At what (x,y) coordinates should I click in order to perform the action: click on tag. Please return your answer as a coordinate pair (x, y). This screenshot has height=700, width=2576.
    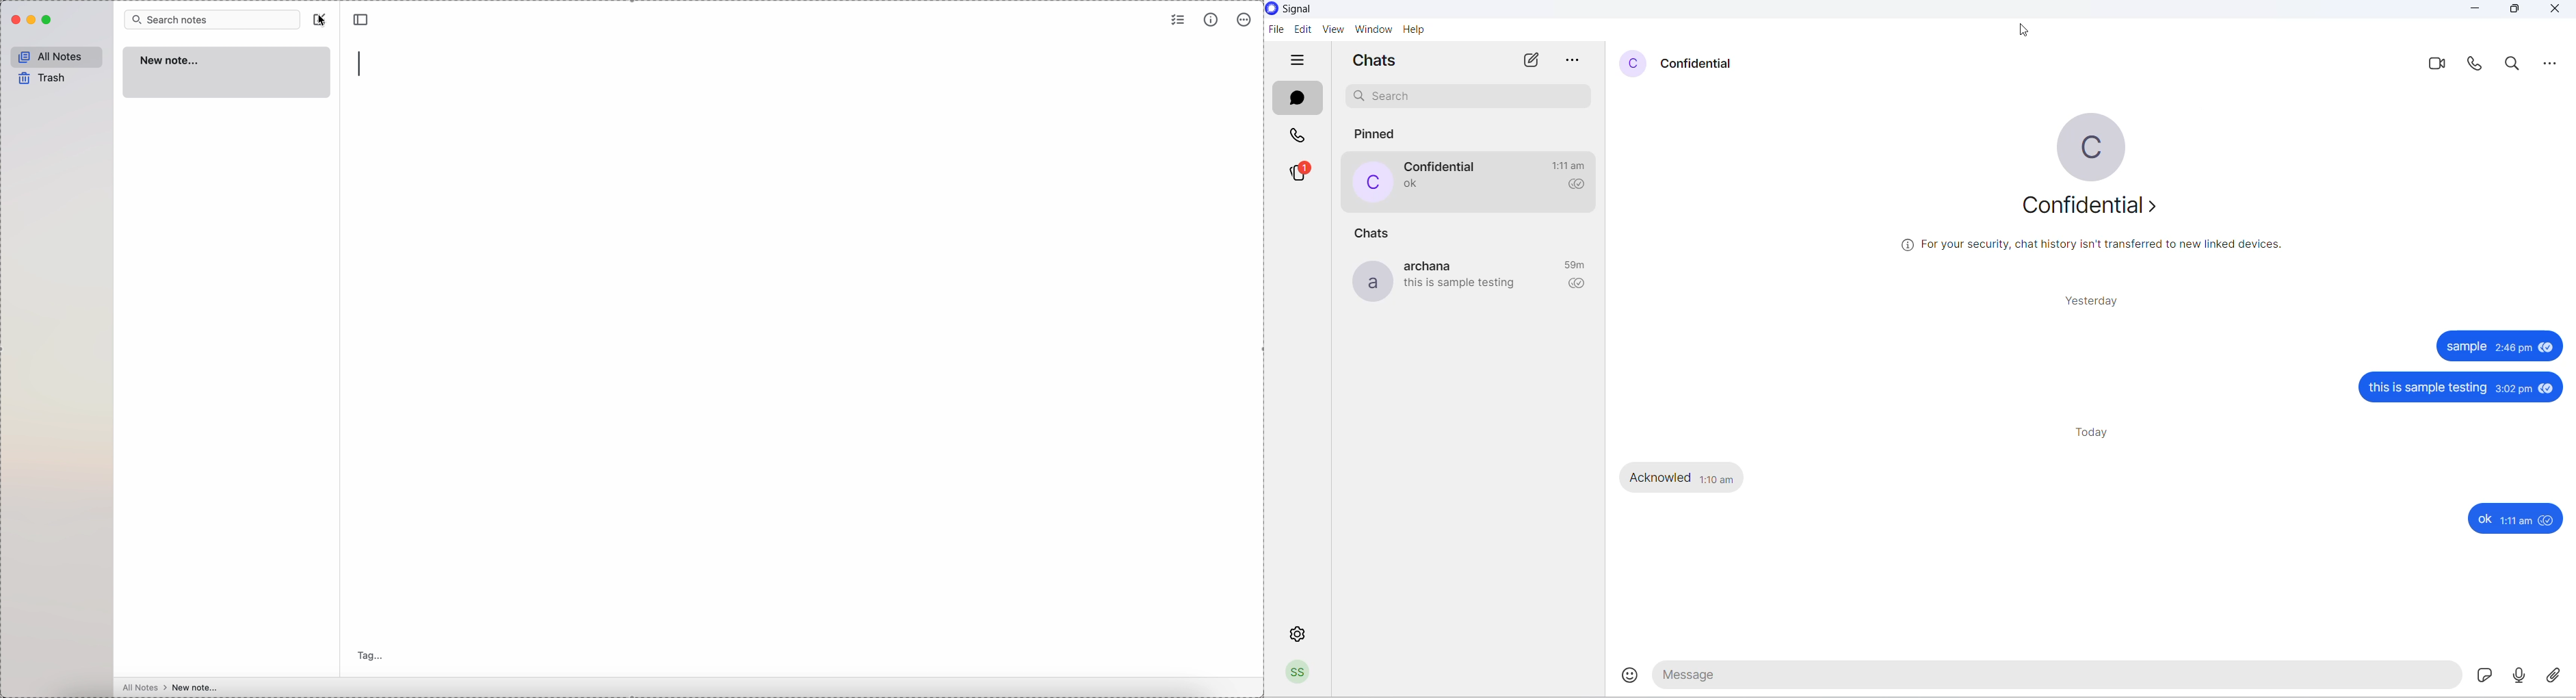
    Looking at the image, I should click on (371, 655).